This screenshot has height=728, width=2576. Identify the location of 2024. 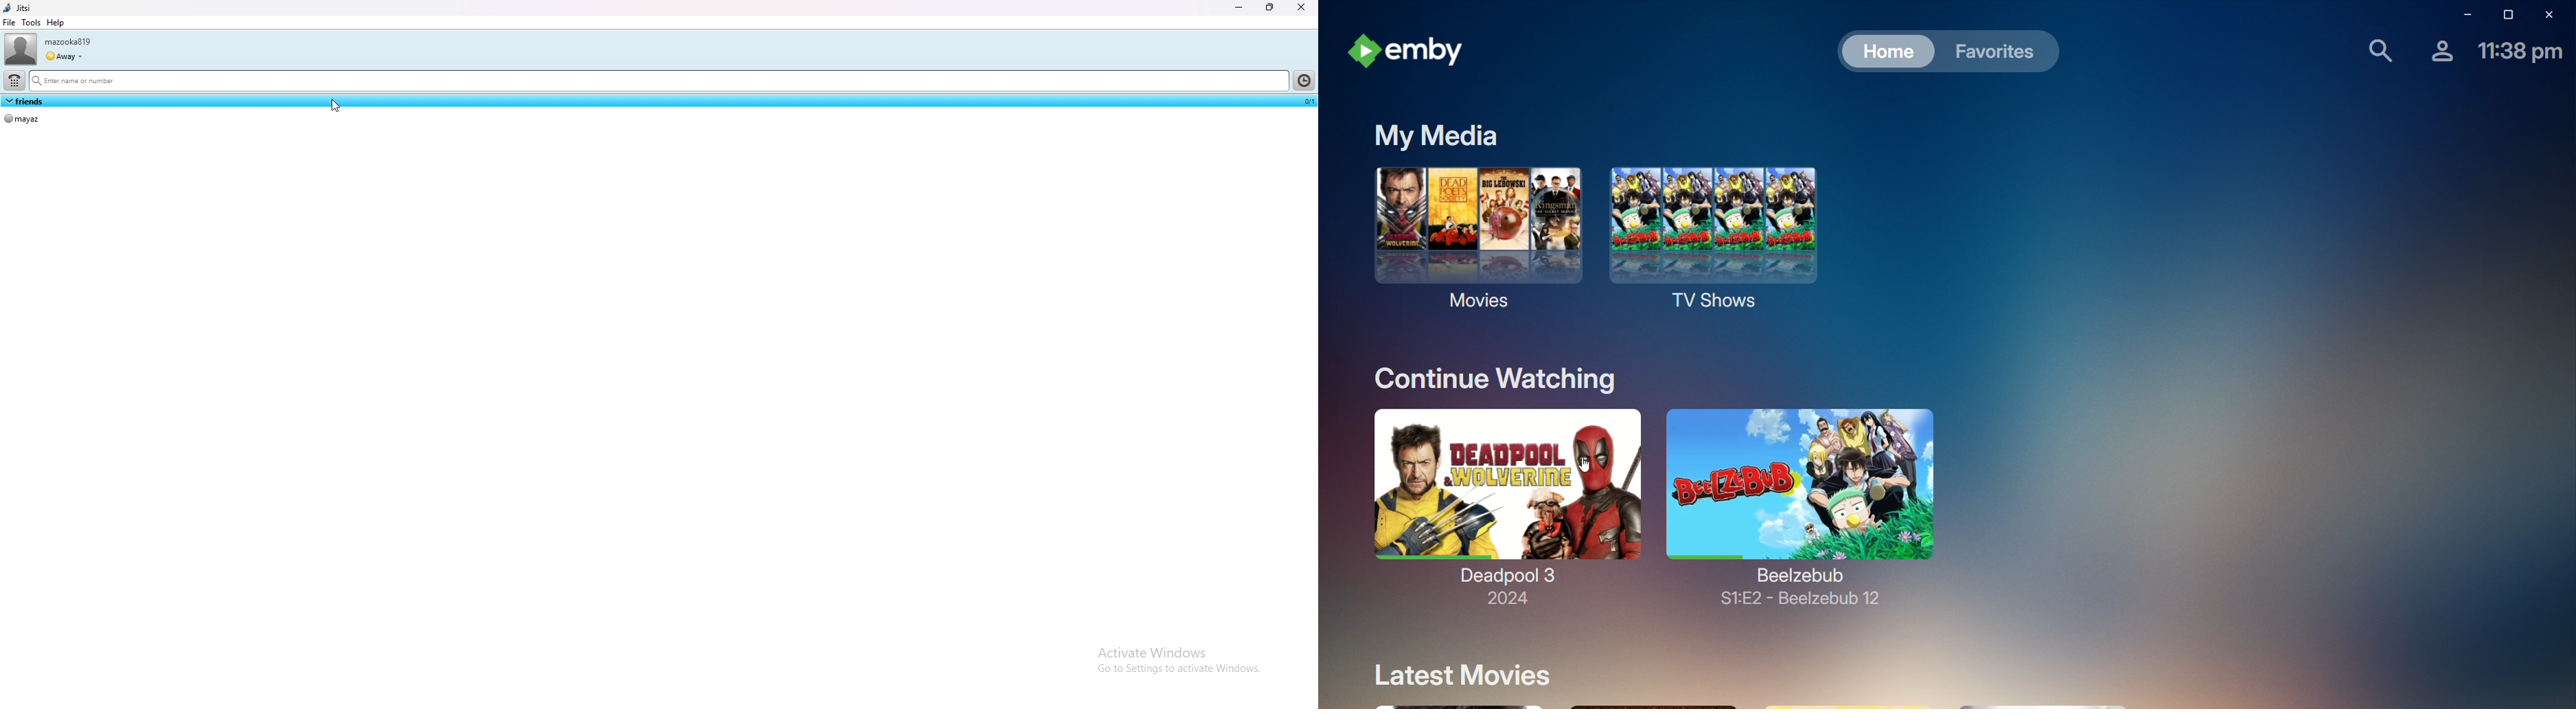
(1504, 601).